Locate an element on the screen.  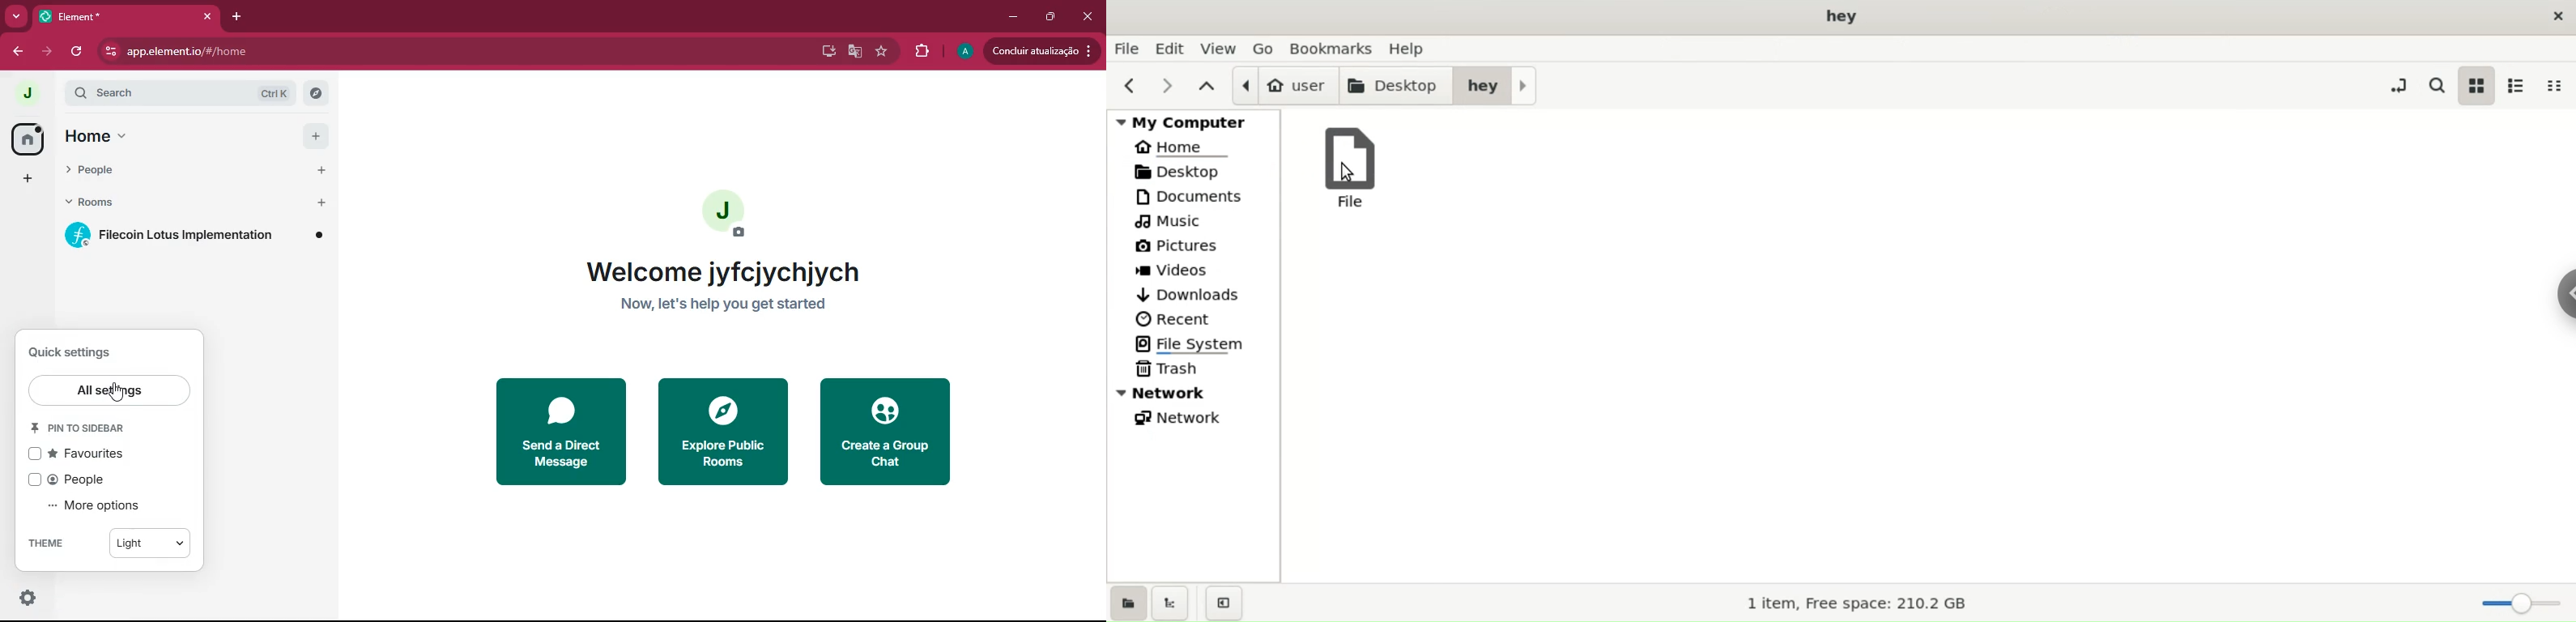
maximize is located at coordinates (1052, 17).